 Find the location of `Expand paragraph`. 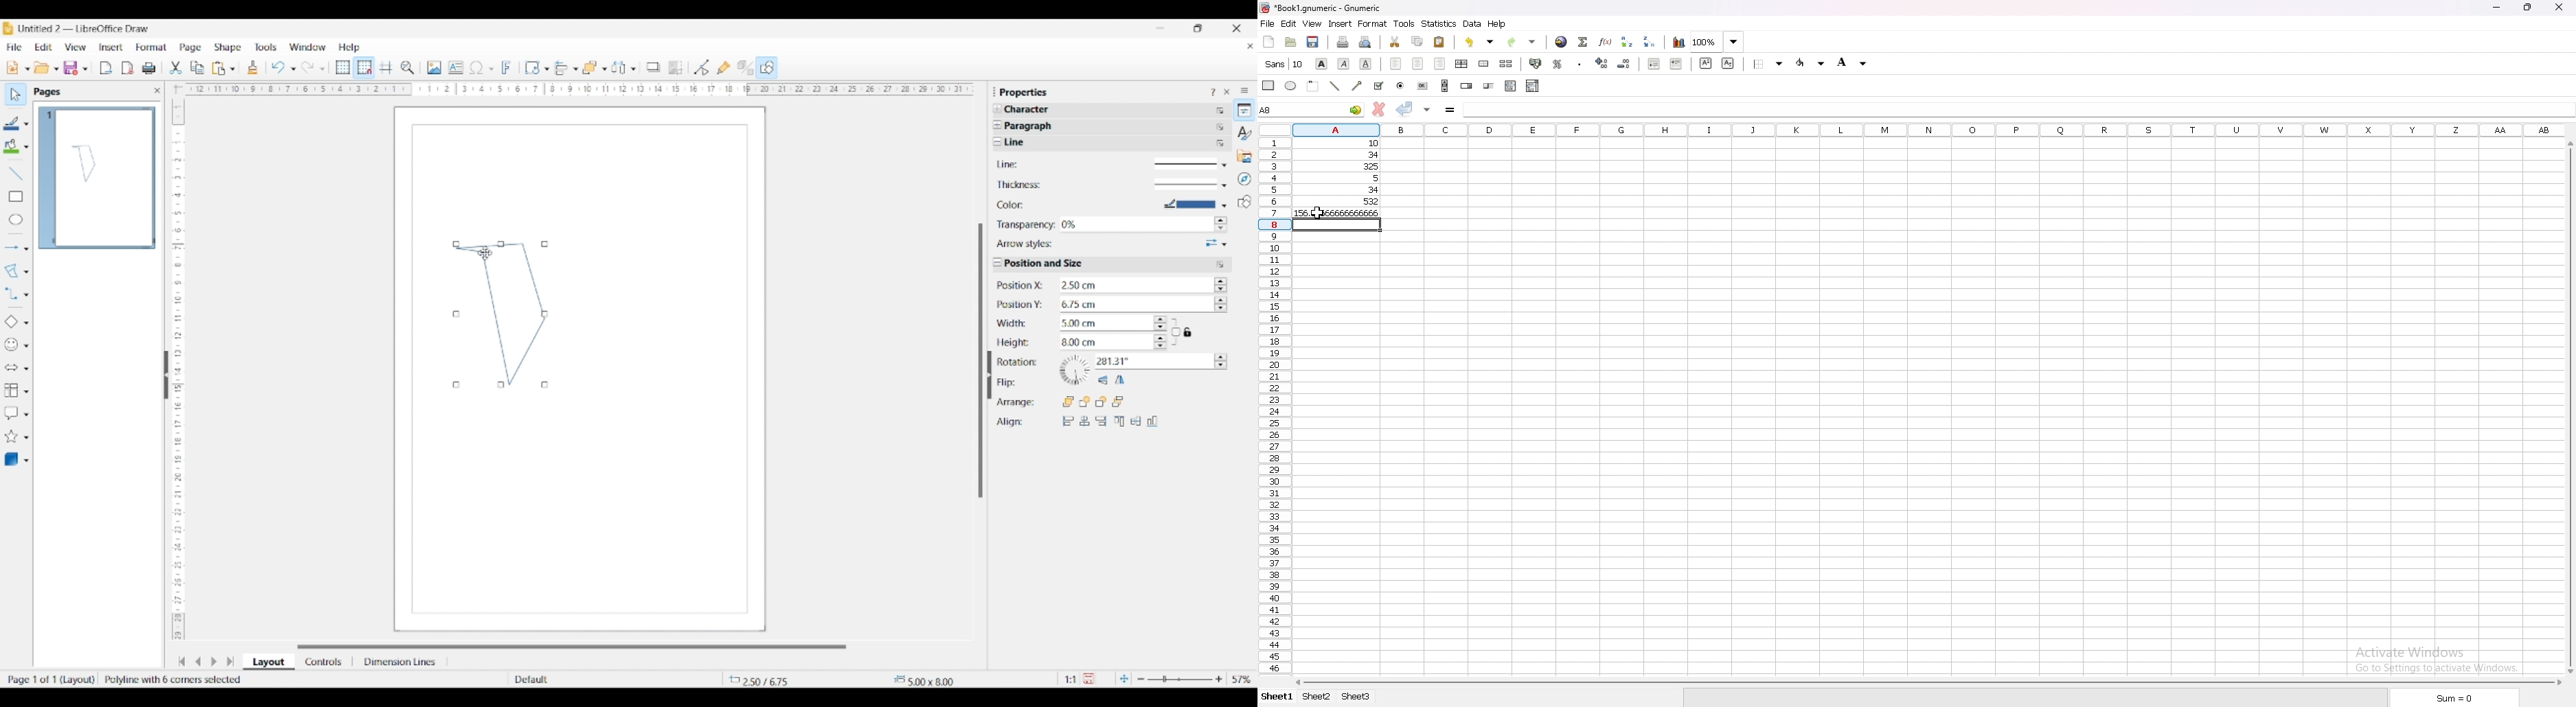

Expand paragraph is located at coordinates (997, 125).